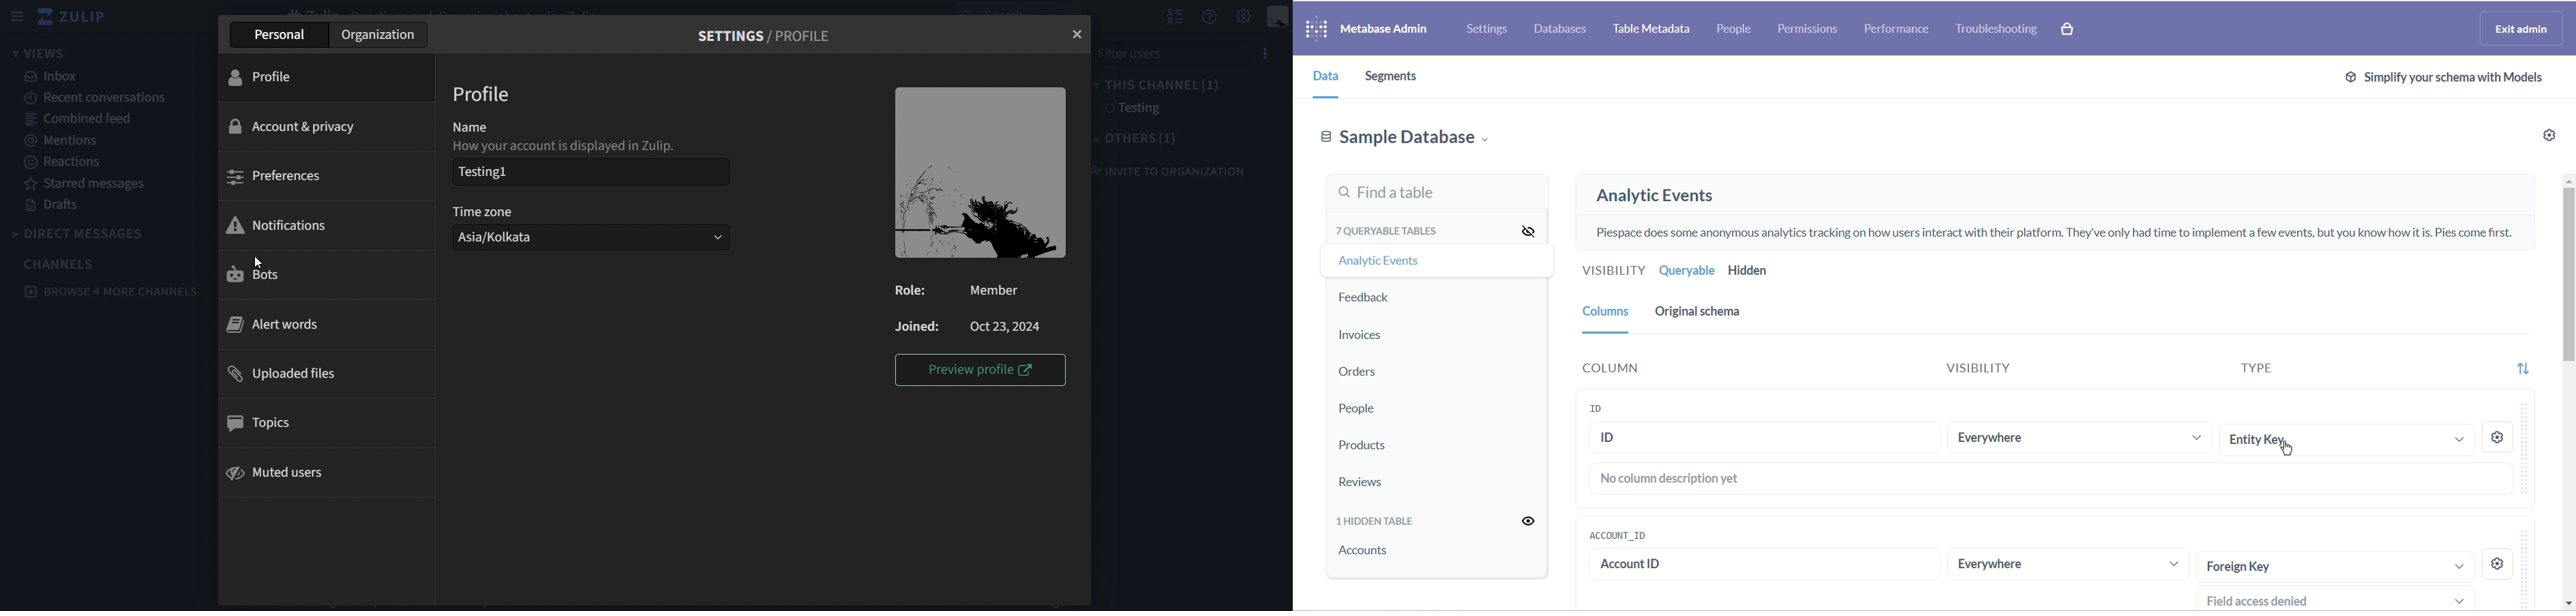  Describe the element at coordinates (590, 237) in the screenshot. I see `Asia/kolkata` at that location.